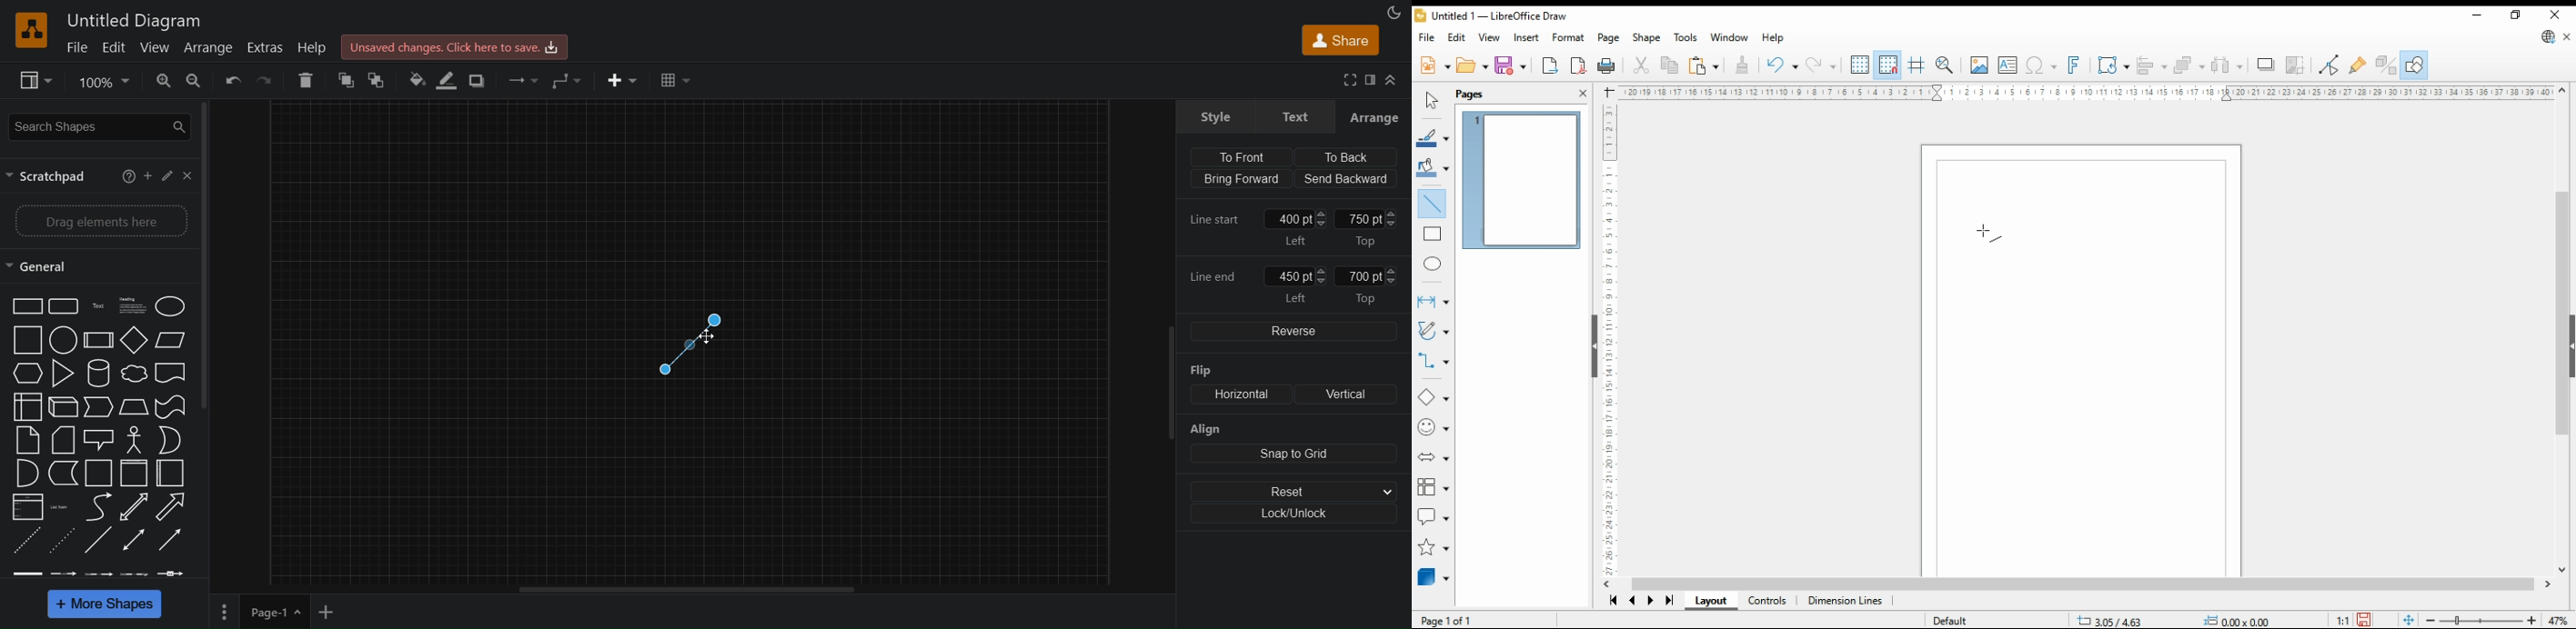  I want to click on Bidirectional arrow, so click(132, 507).